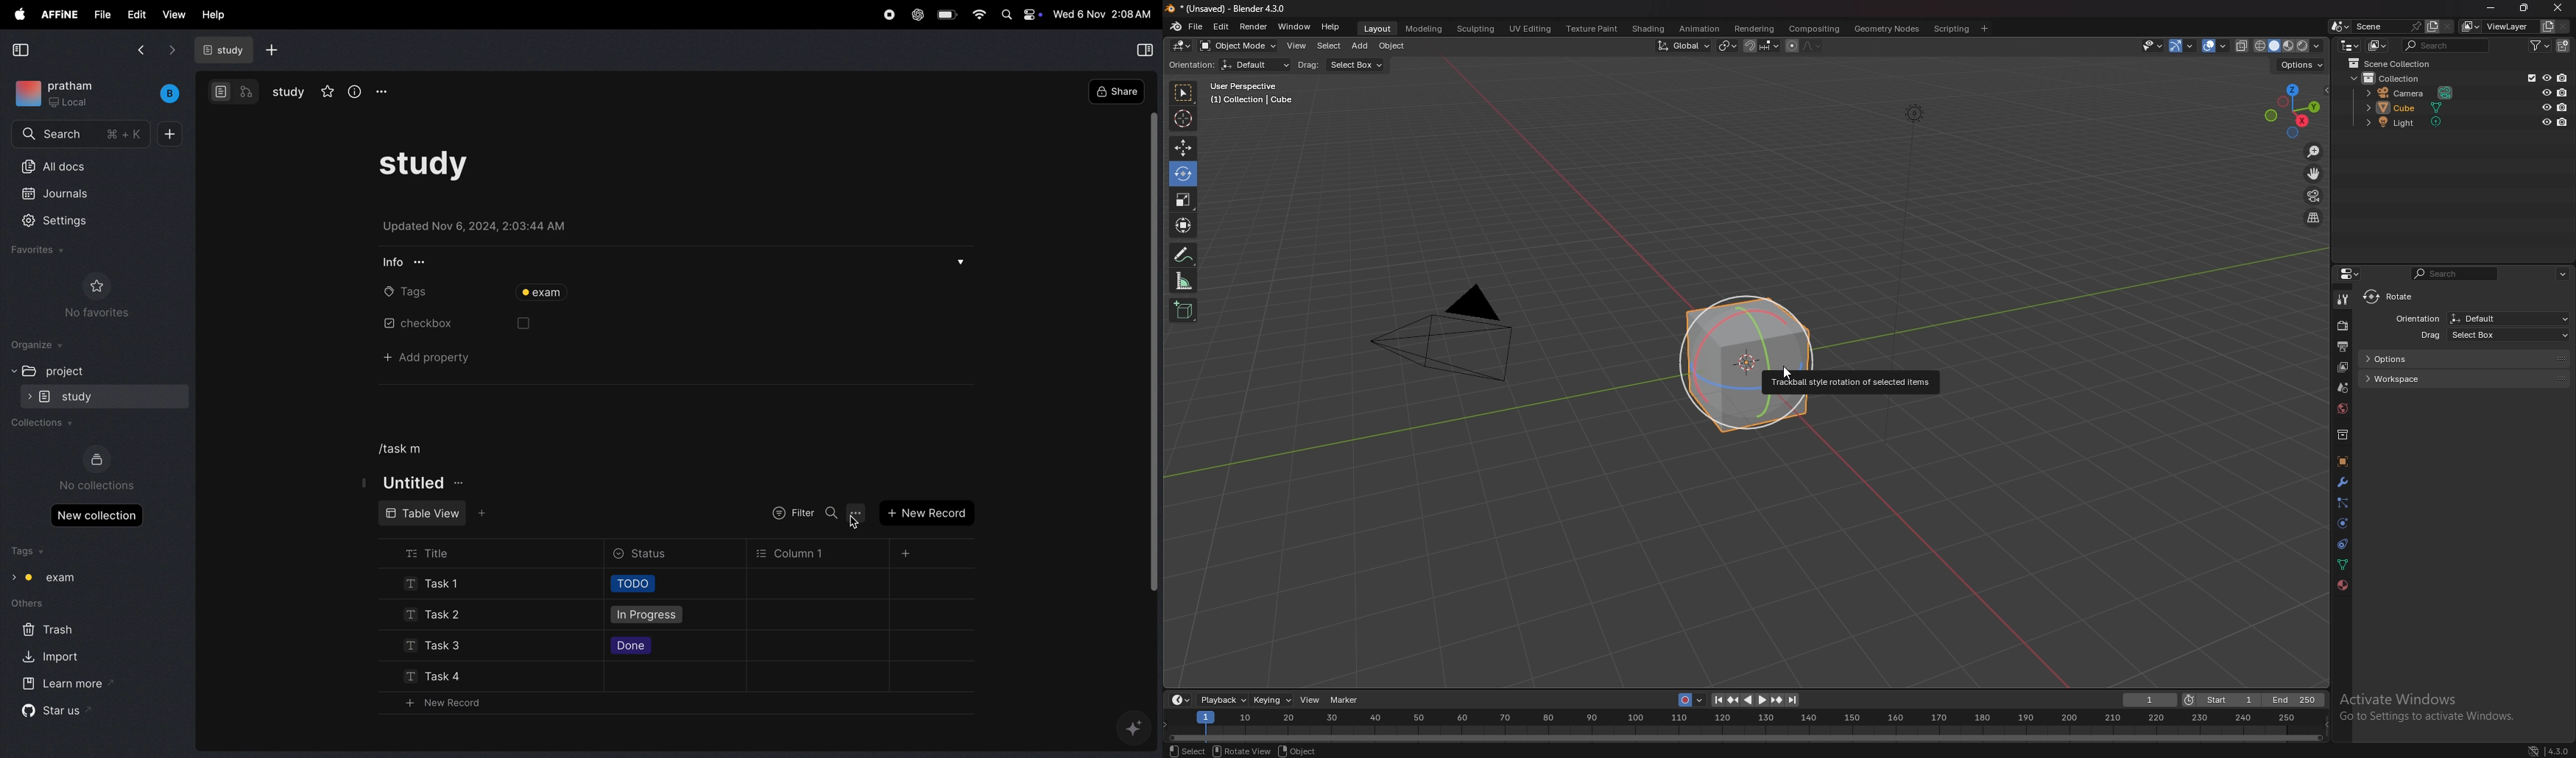  What do you see at coordinates (1196, 26) in the screenshot?
I see `file` at bounding box center [1196, 26].